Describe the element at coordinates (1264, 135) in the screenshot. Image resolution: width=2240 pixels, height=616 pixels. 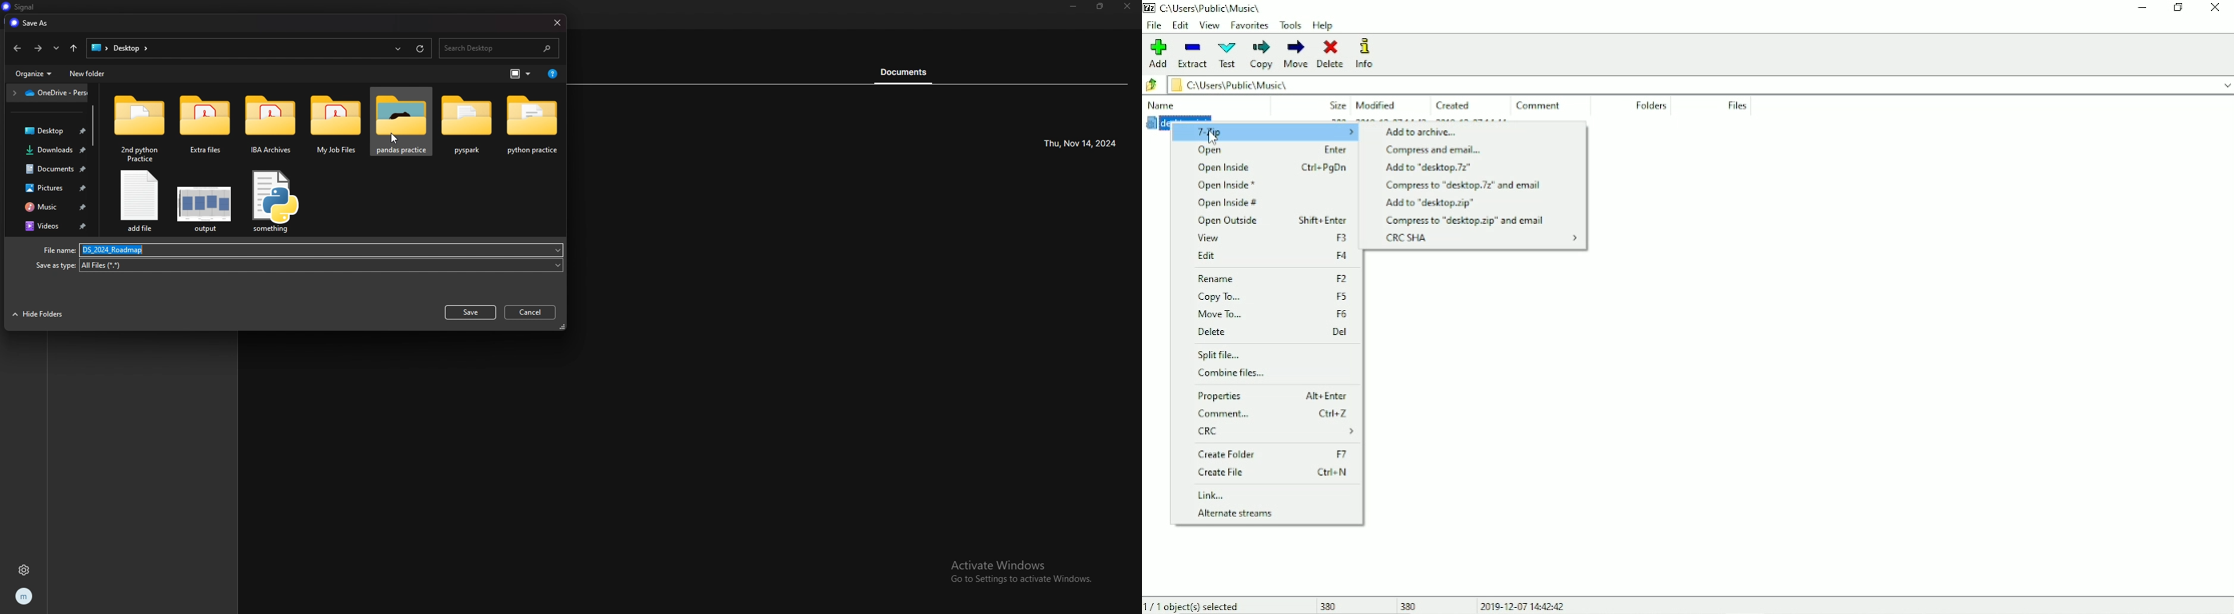
I see `7-Zip ` at that location.